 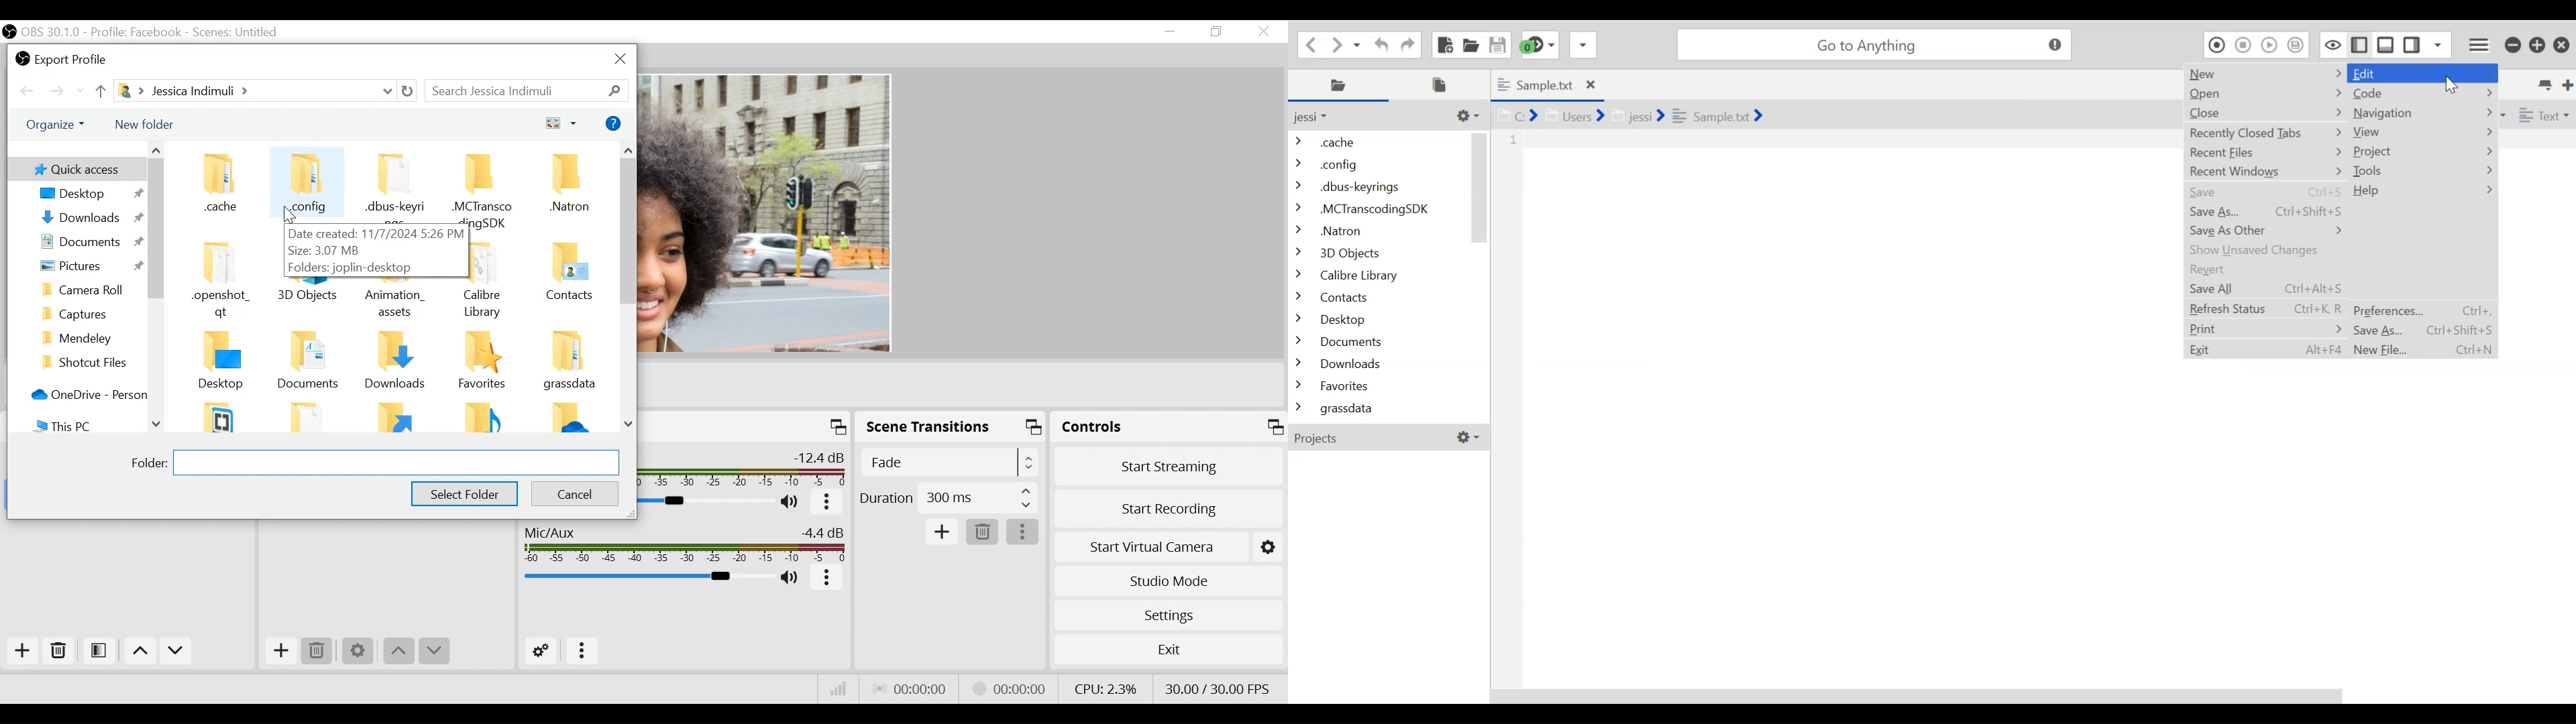 What do you see at coordinates (1263, 31) in the screenshot?
I see `Close` at bounding box center [1263, 31].